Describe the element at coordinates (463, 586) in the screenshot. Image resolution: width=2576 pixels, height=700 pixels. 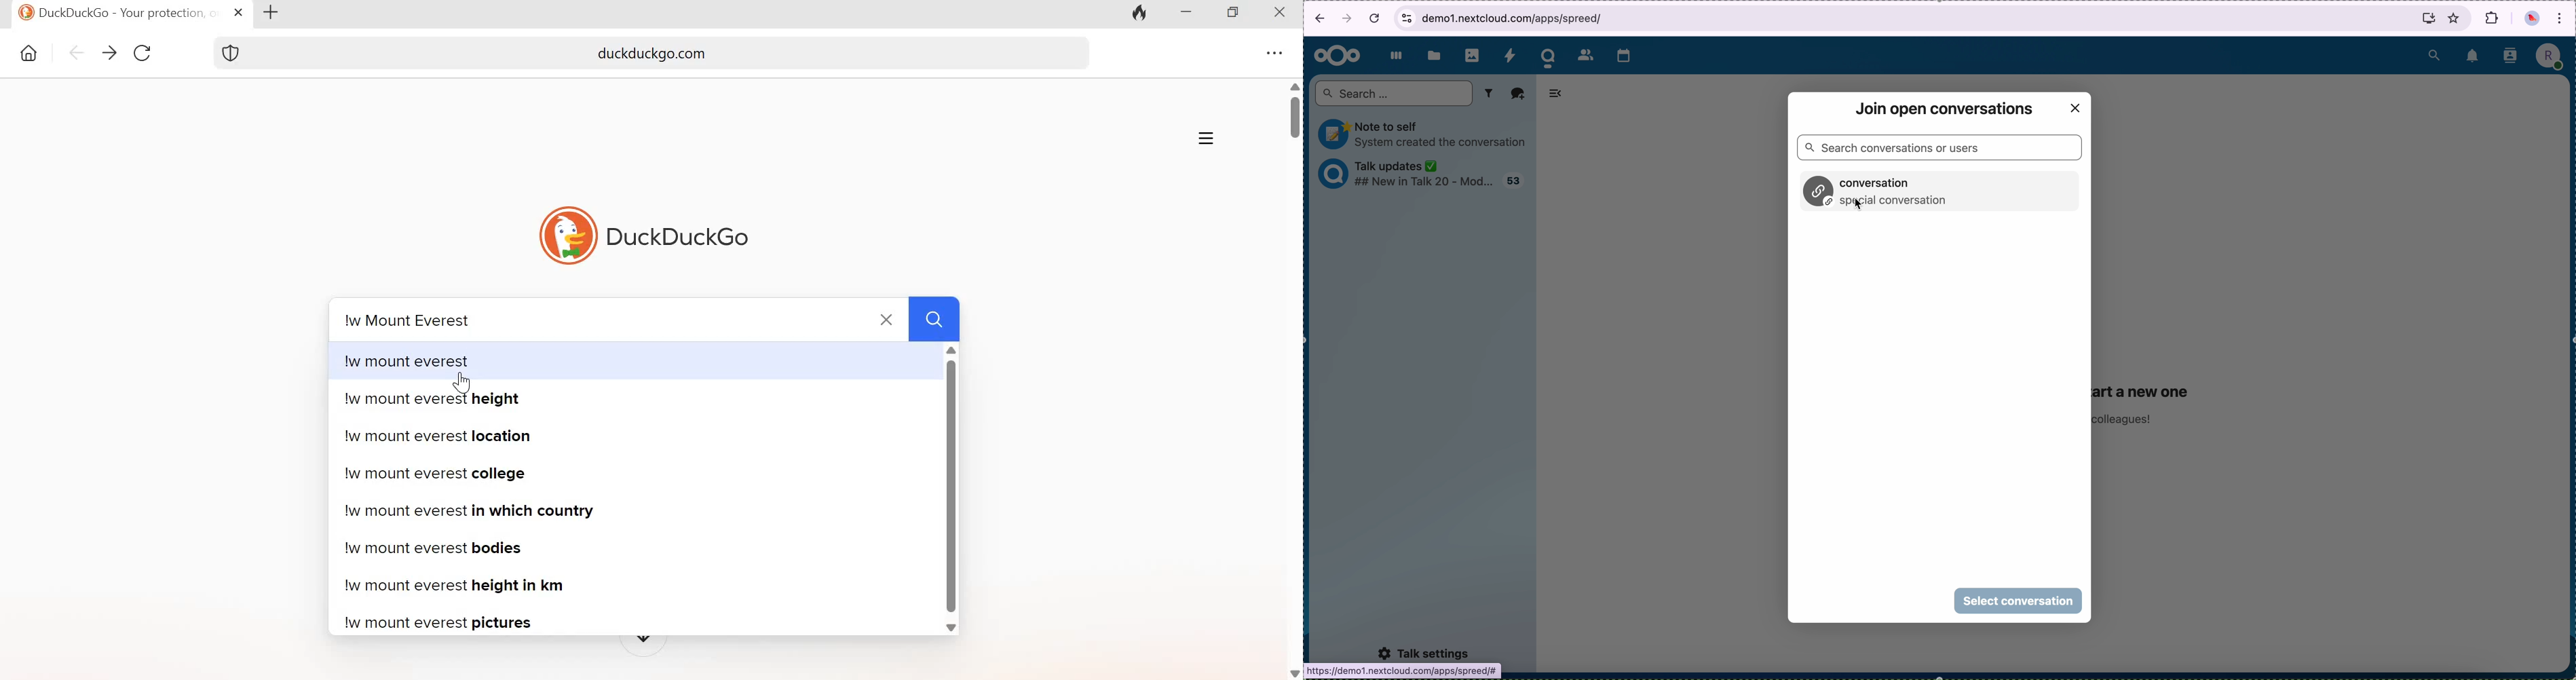
I see `!w mount everest height in km` at that location.